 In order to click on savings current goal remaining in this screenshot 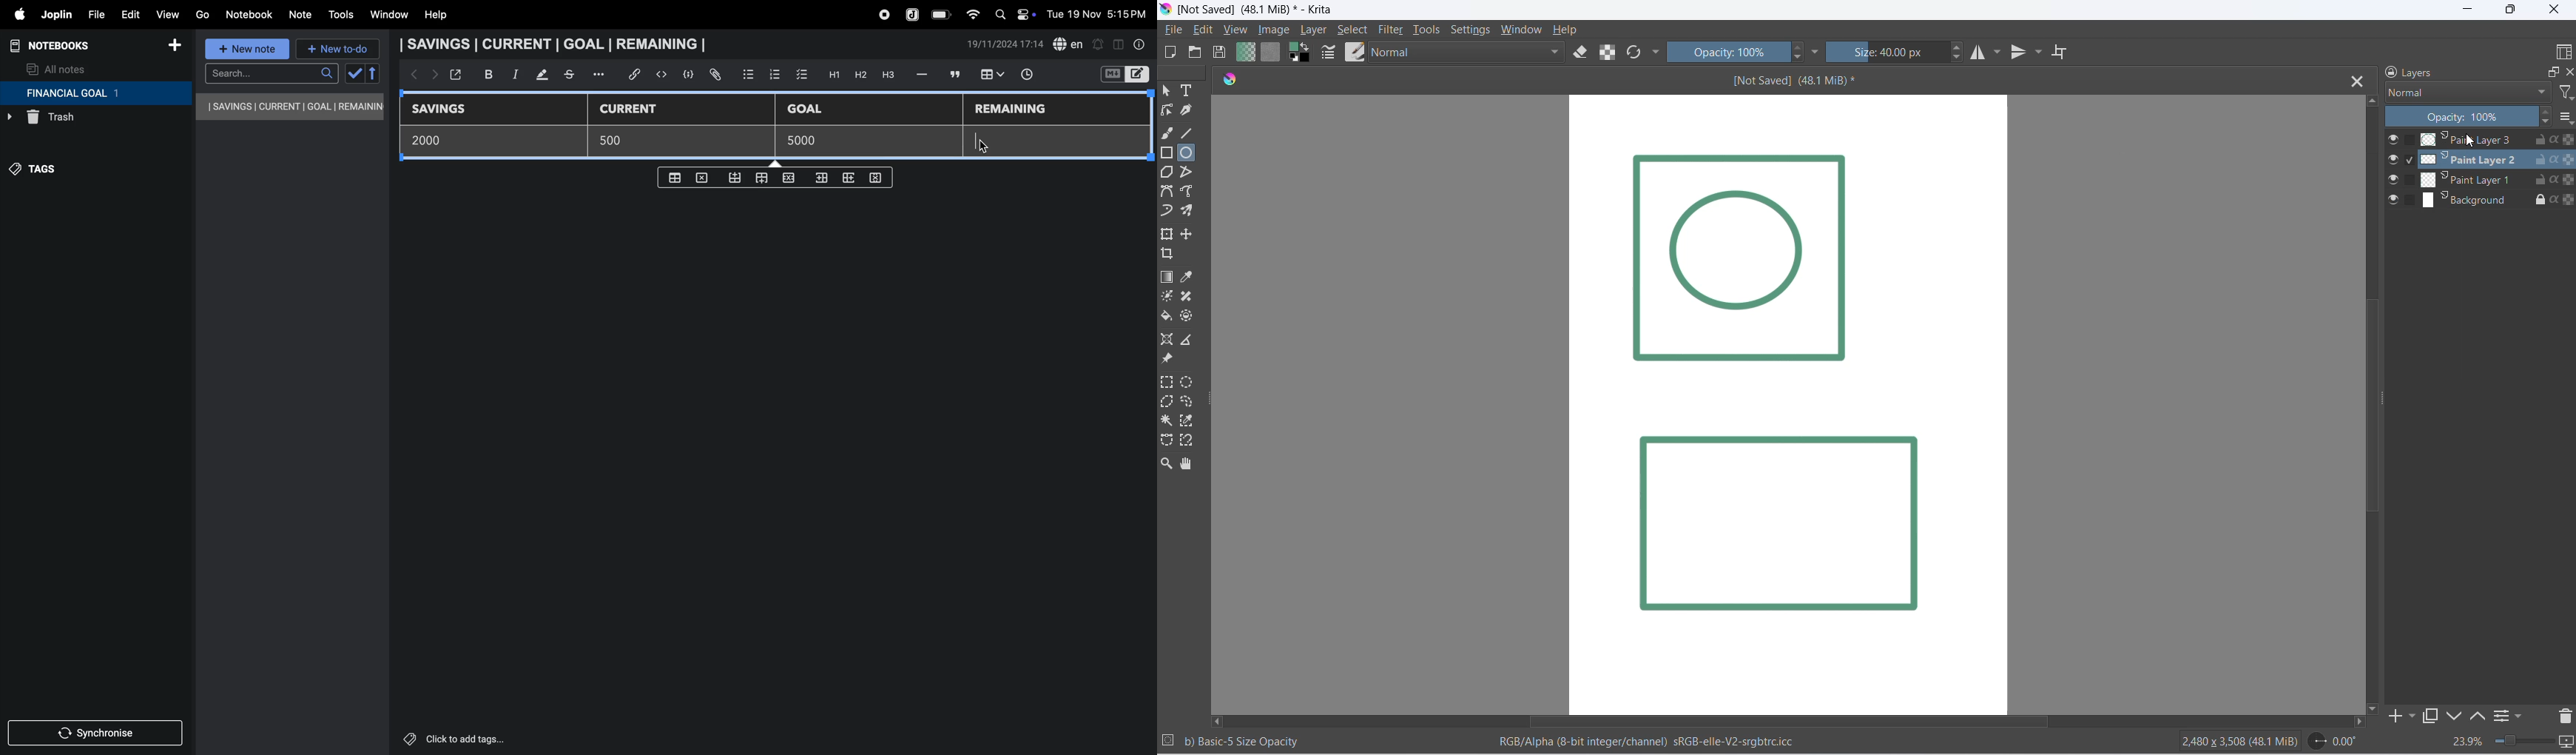, I will do `click(556, 44)`.